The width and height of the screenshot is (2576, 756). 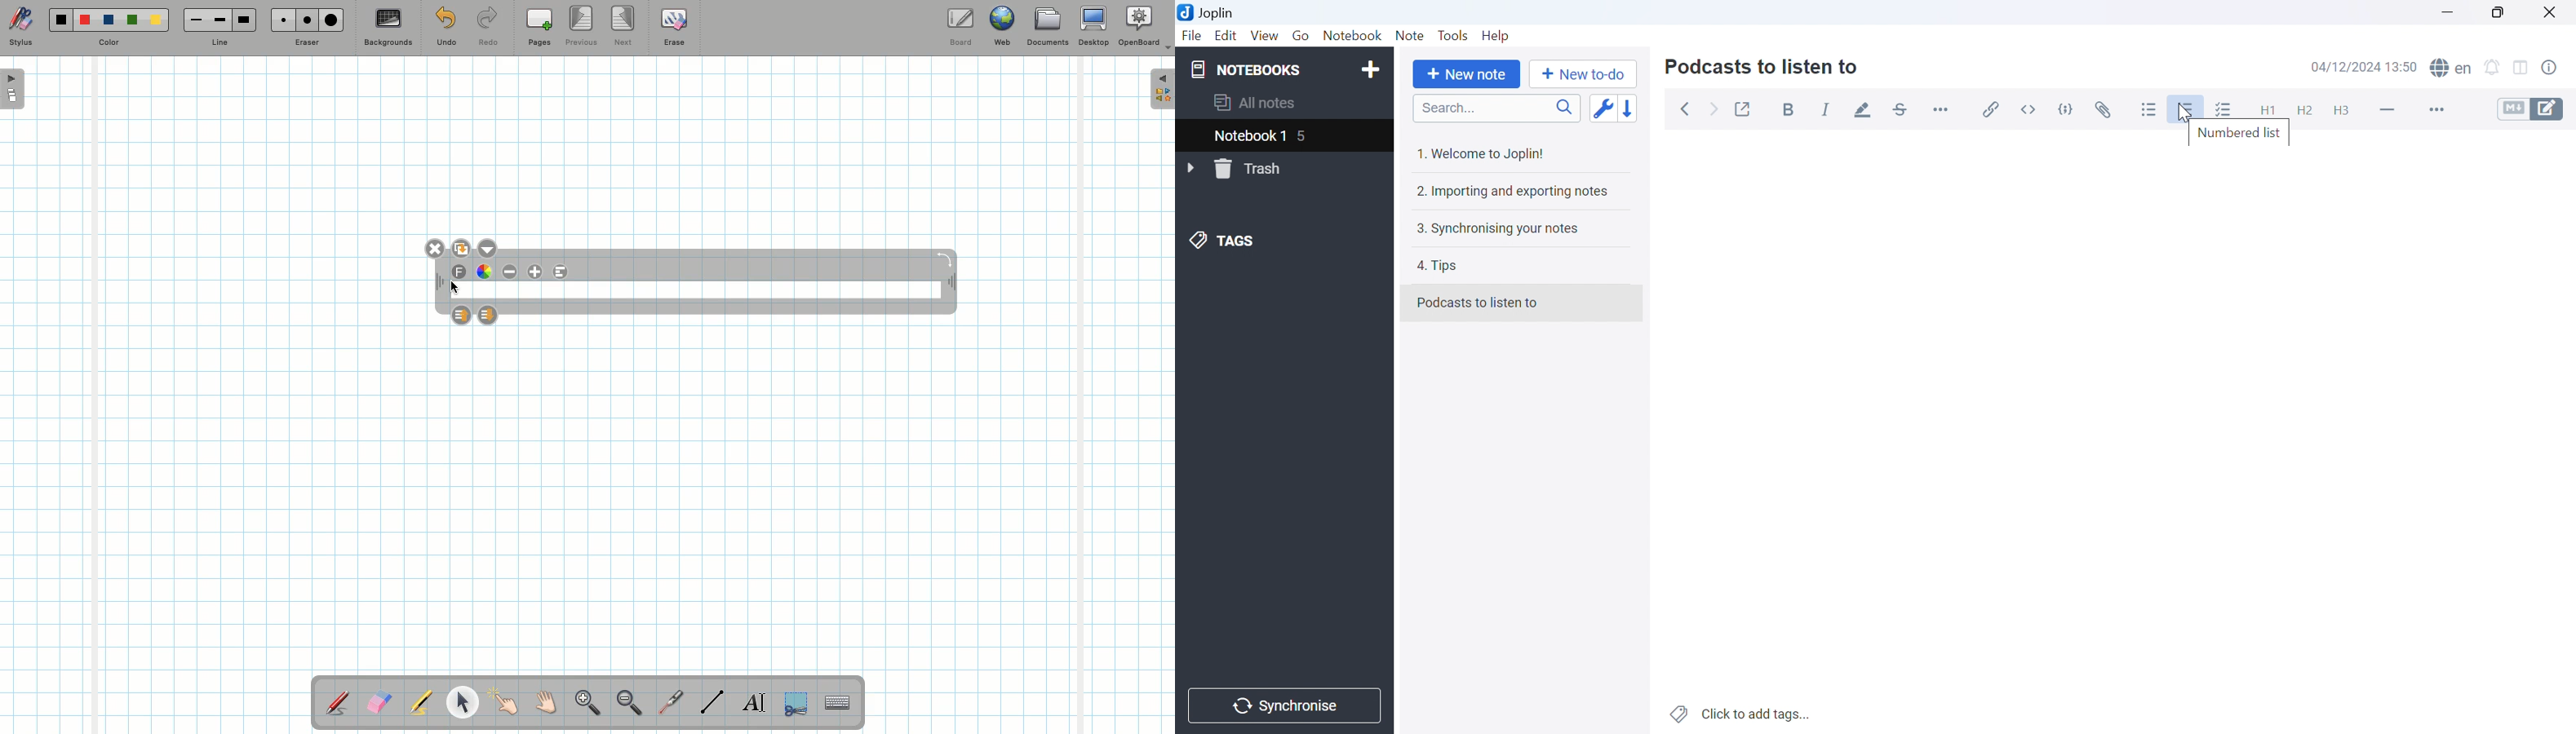 I want to click on Notebook, so click(x=1353, y=34).